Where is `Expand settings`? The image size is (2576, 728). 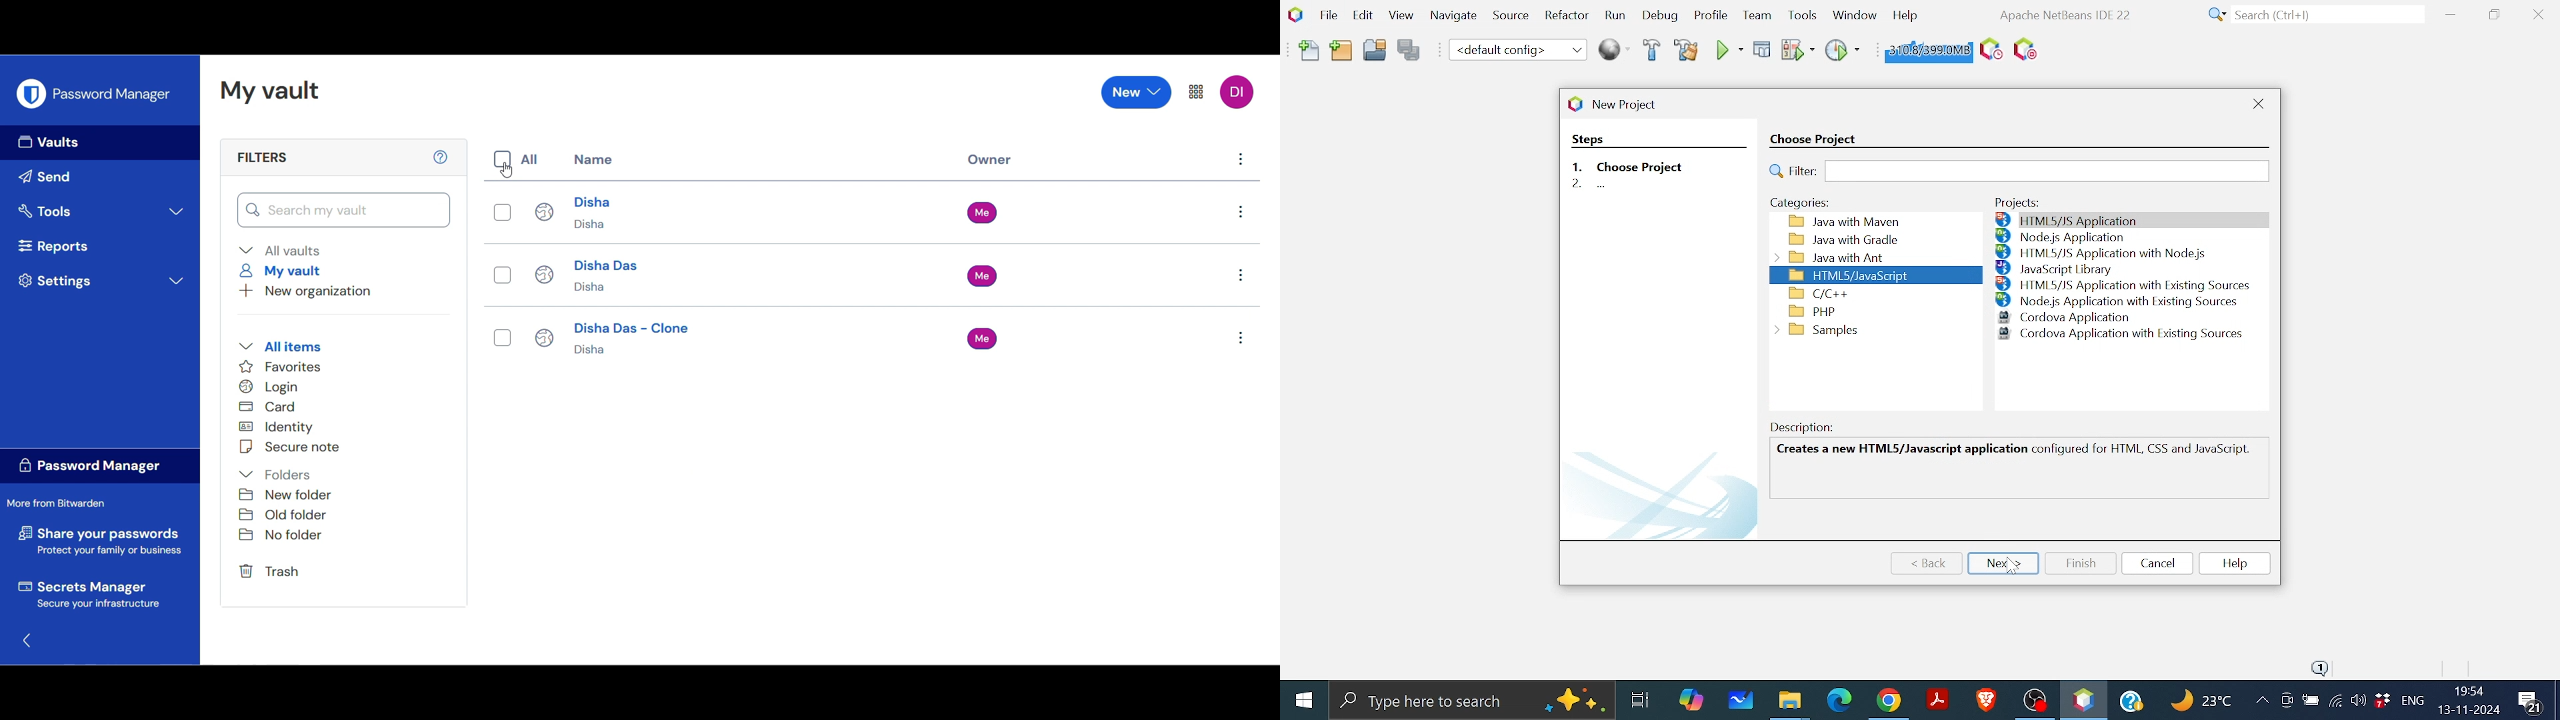
Expand settings is located at coordinates (104, 281).